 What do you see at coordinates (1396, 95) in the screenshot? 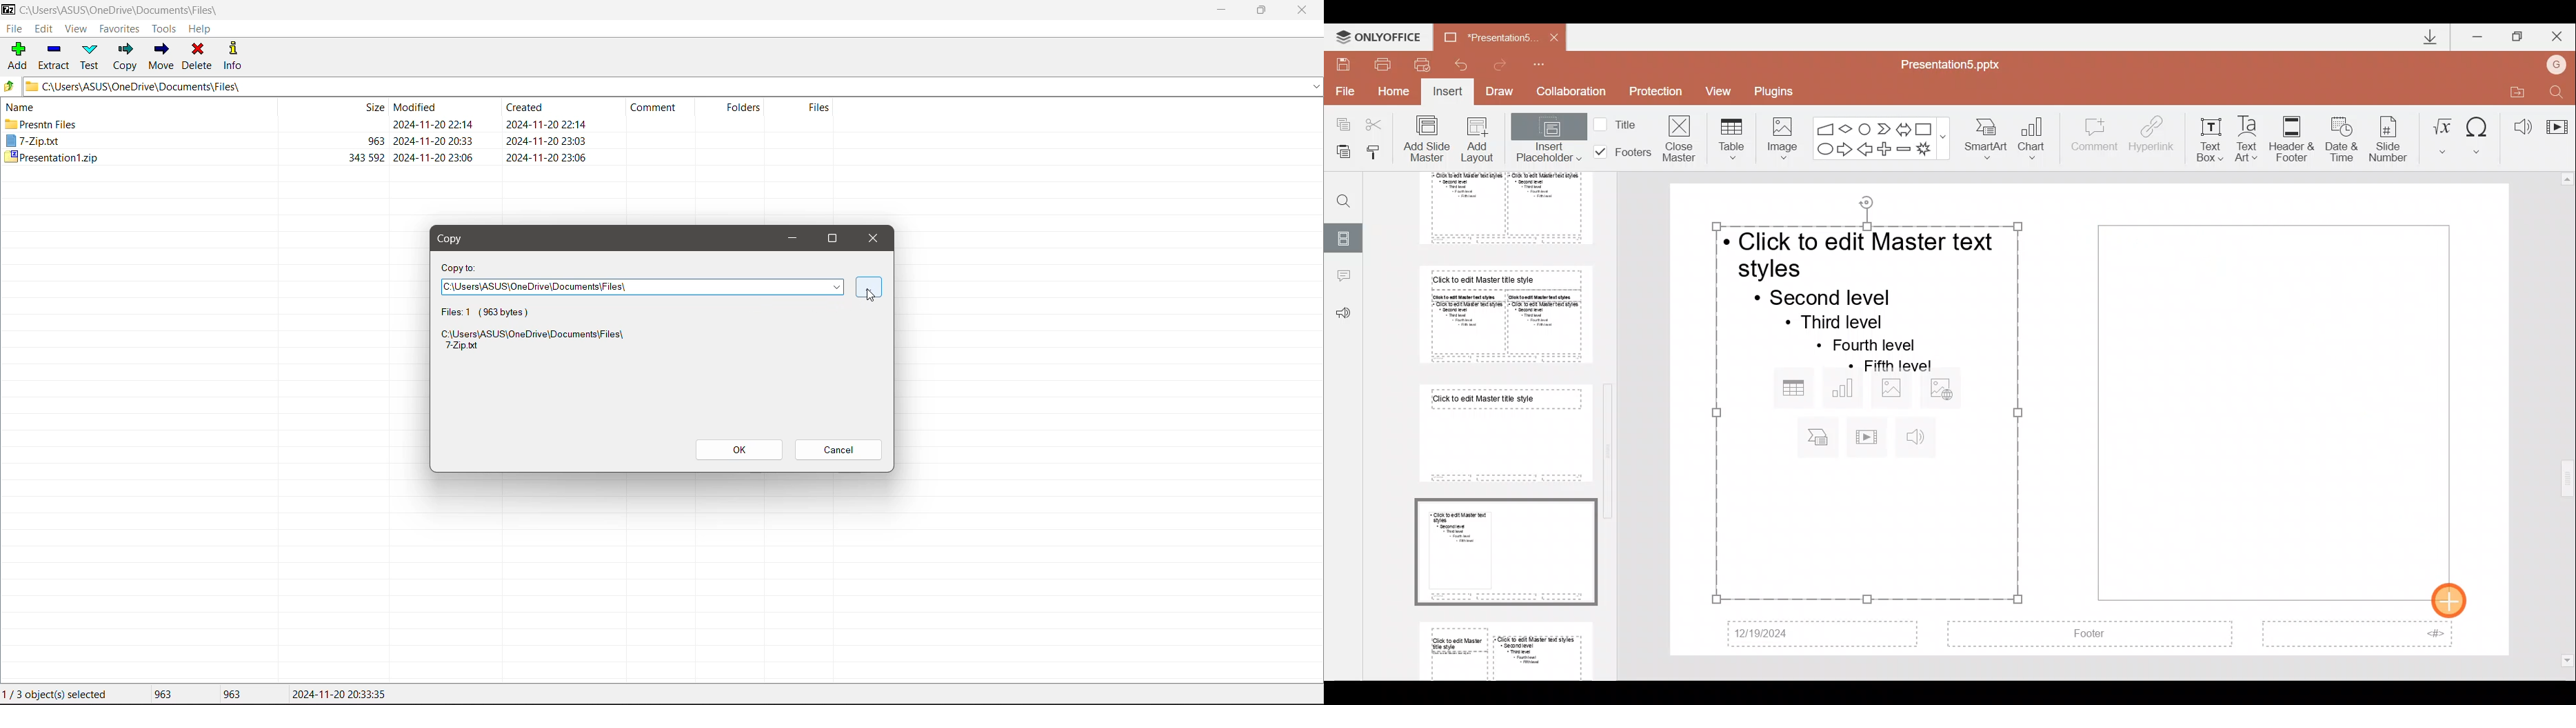
I see `Home` at bounding box center [1396, 95].